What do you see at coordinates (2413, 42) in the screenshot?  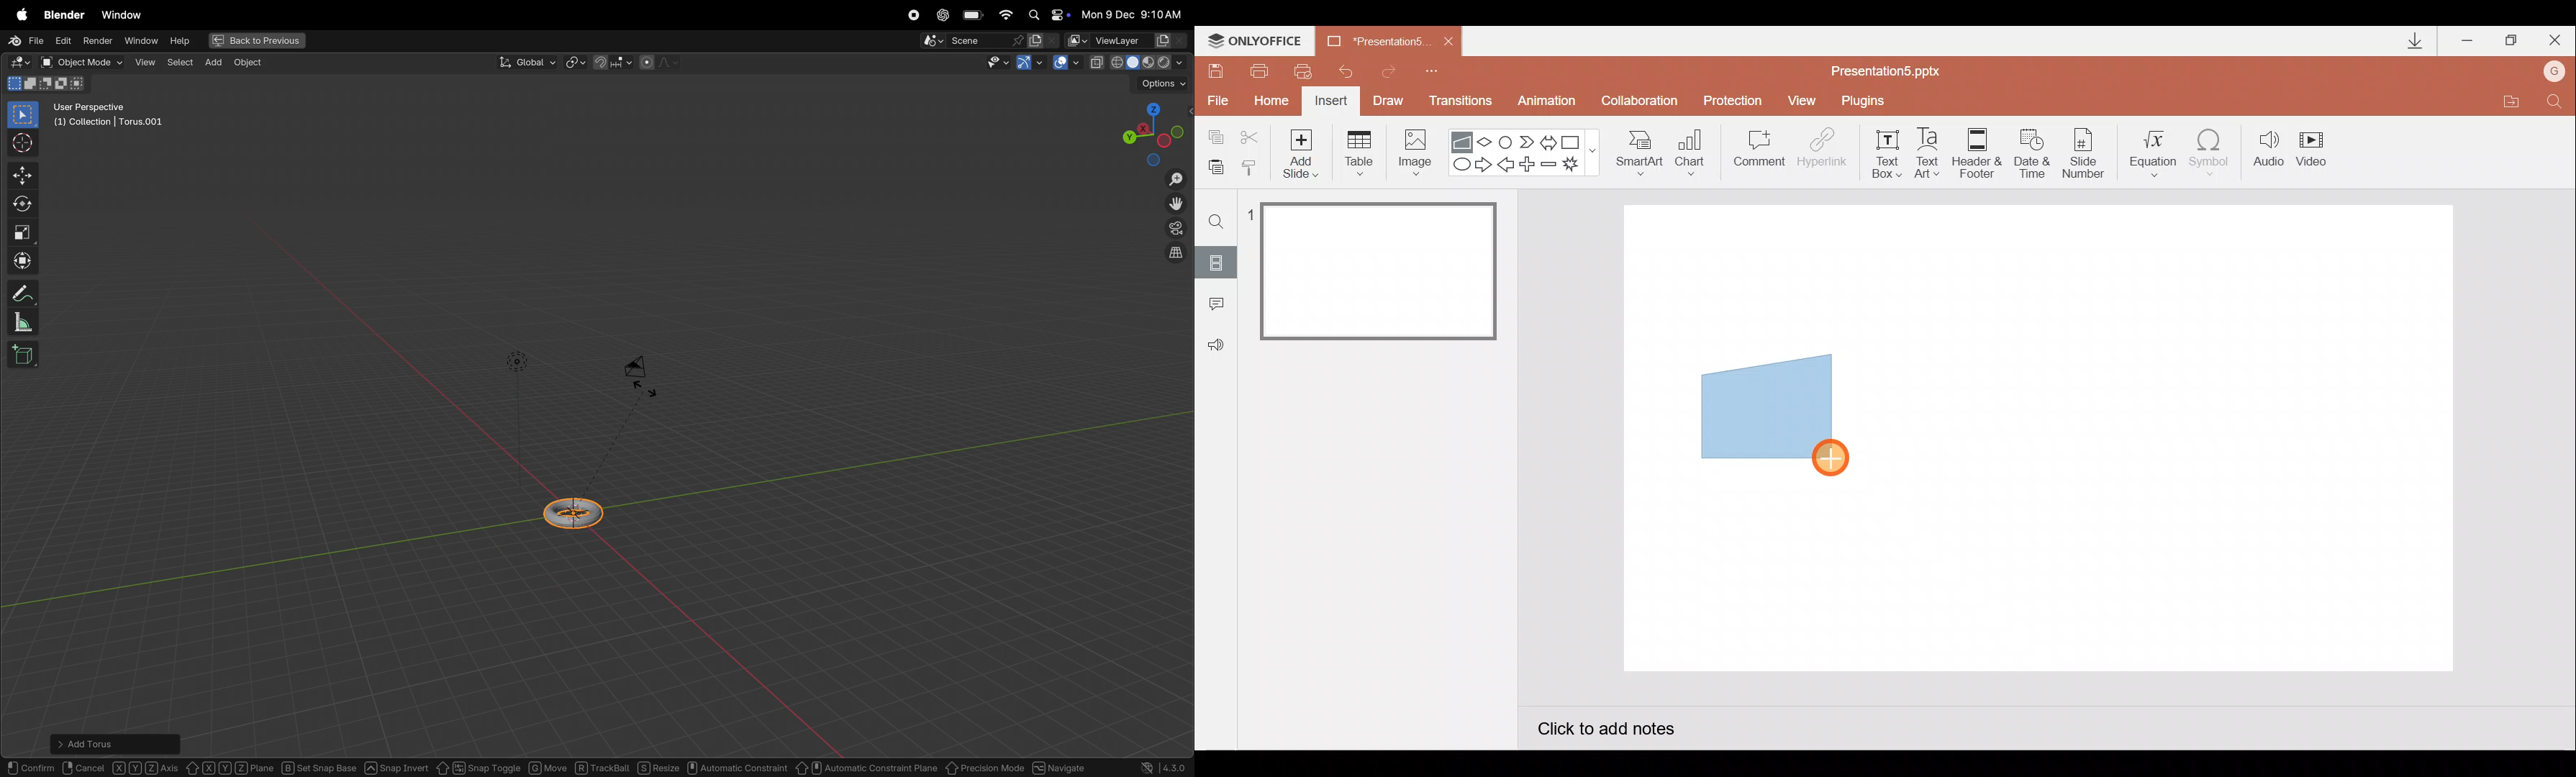 I see `Downloads` at bounding box center [2413, 42].